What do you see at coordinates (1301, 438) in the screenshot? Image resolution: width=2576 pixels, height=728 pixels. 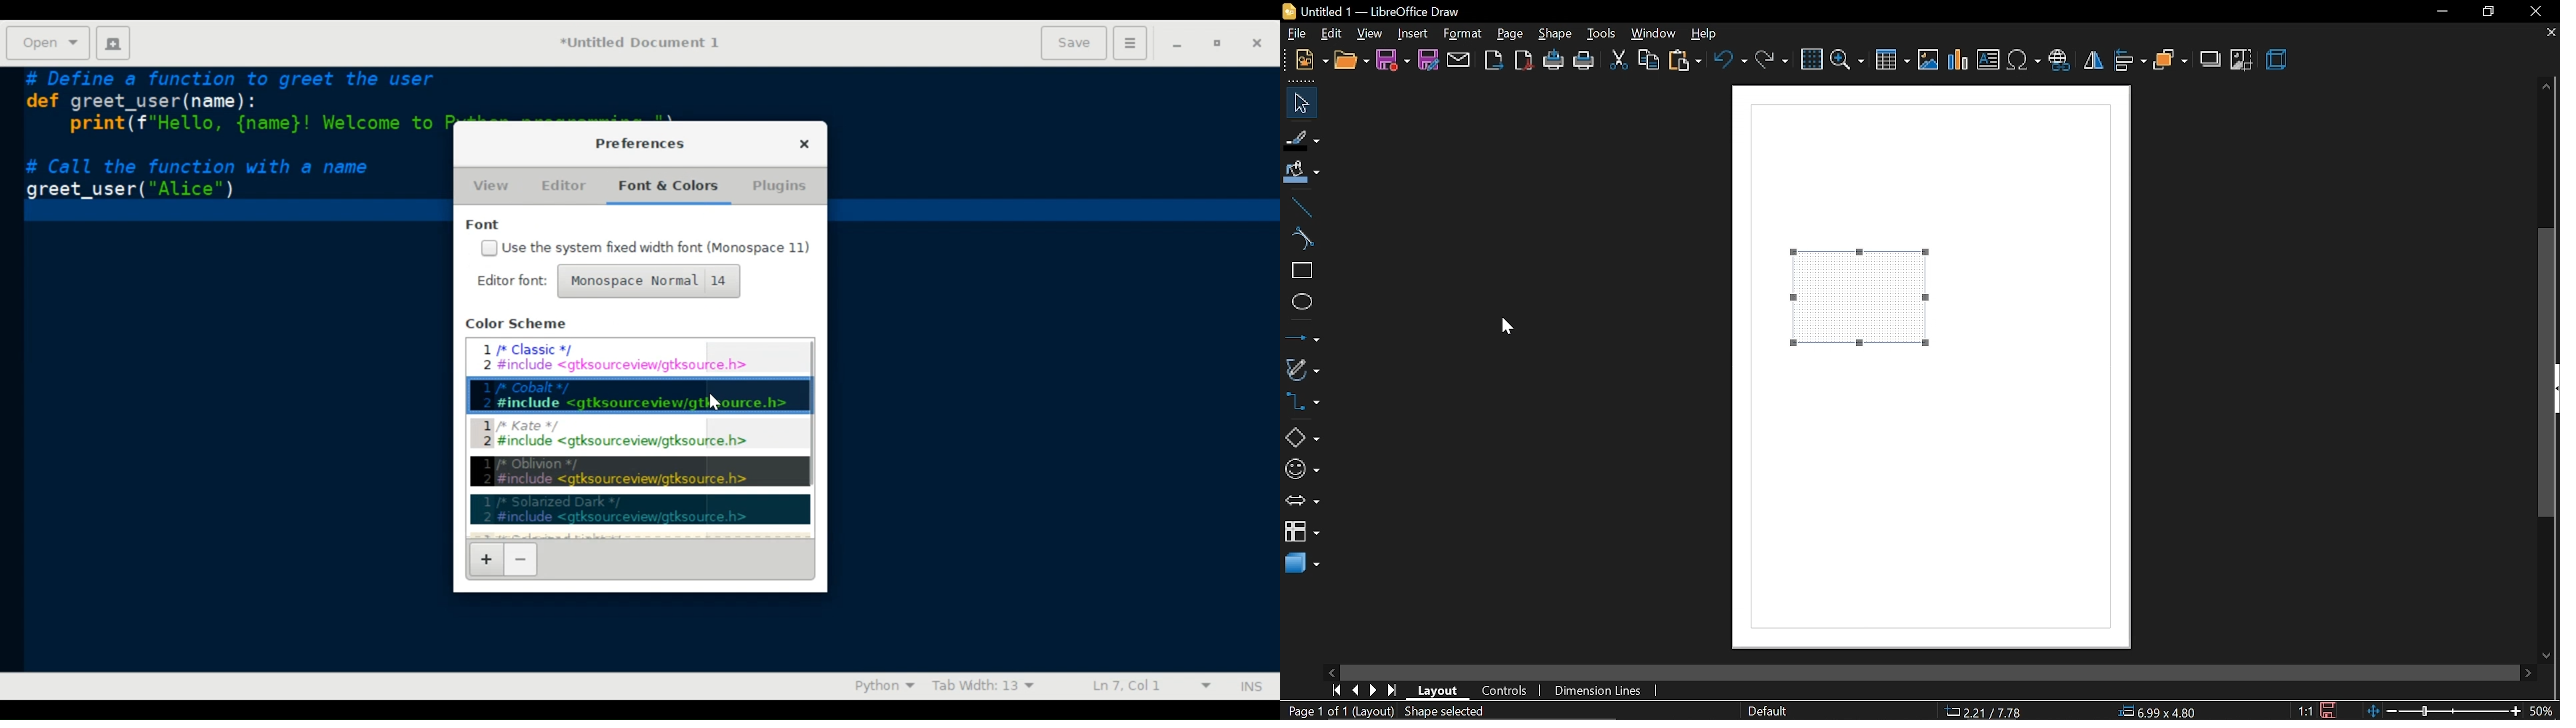 I see `basic shapes` at bounding box center [1301, 438].